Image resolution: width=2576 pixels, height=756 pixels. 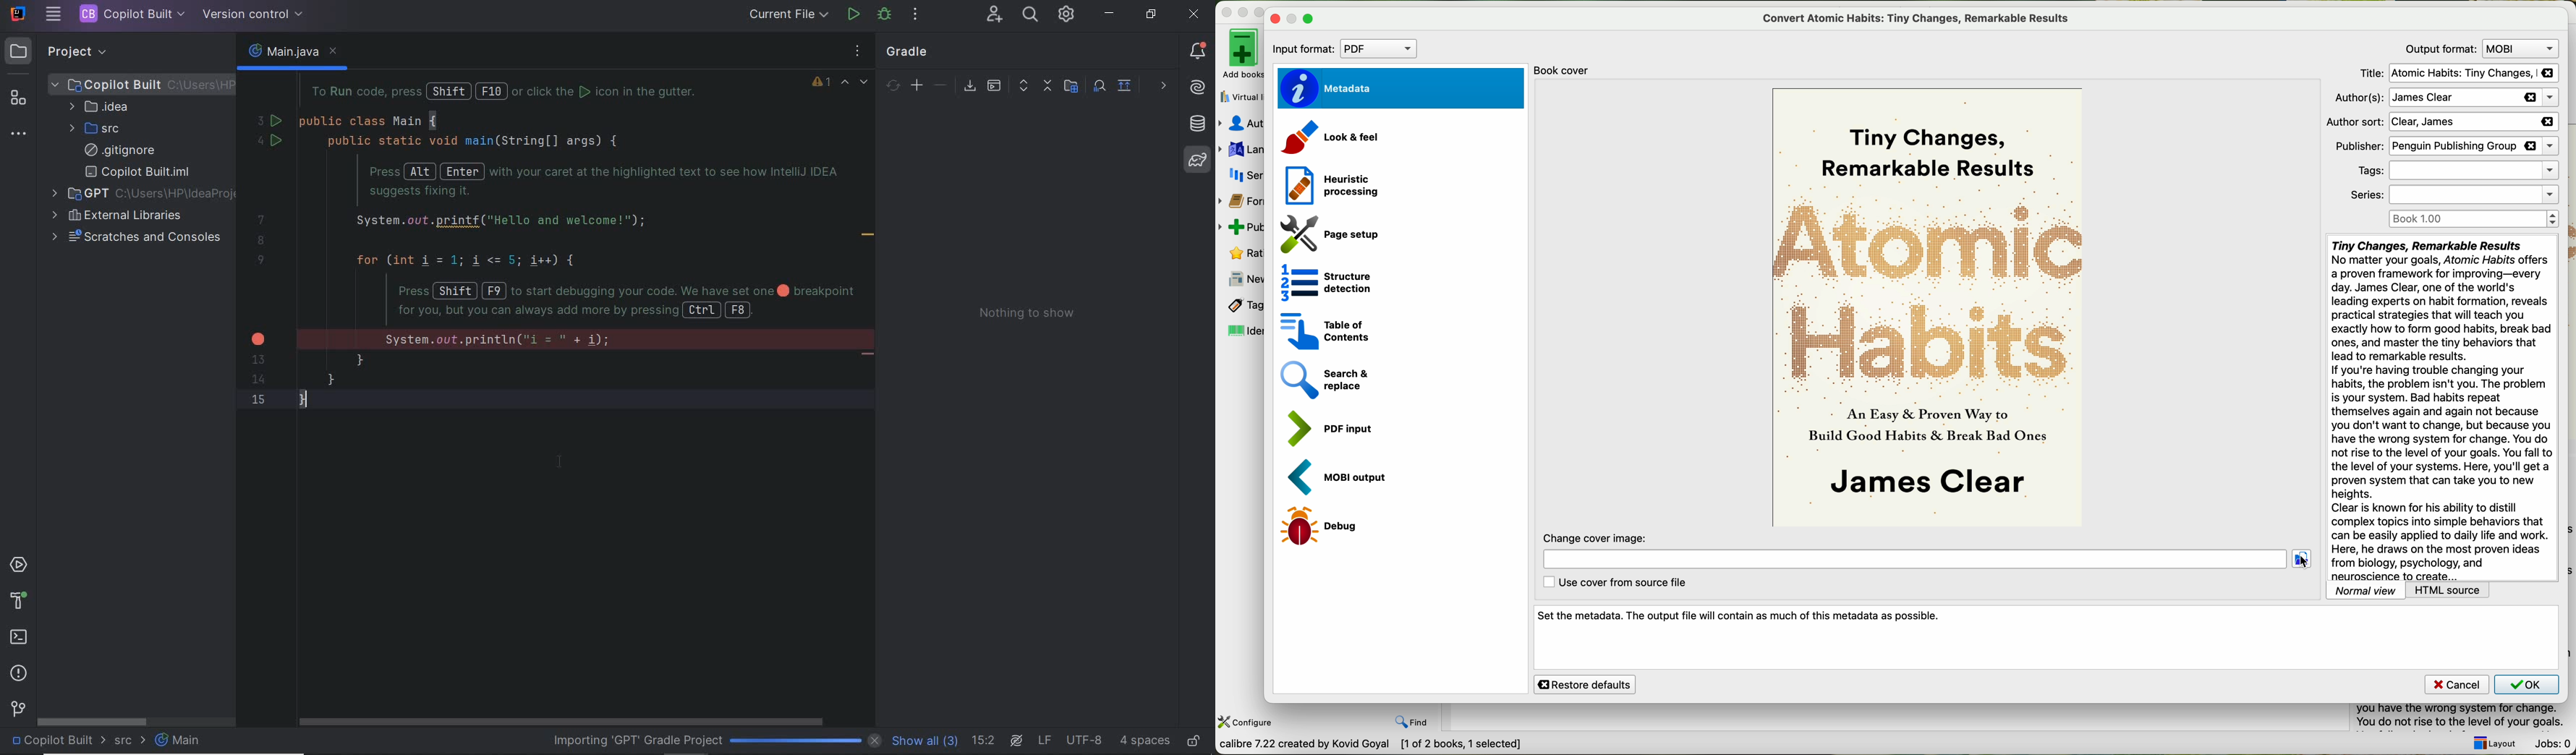 I want to click on normal view, so click(x=2366, y=590).